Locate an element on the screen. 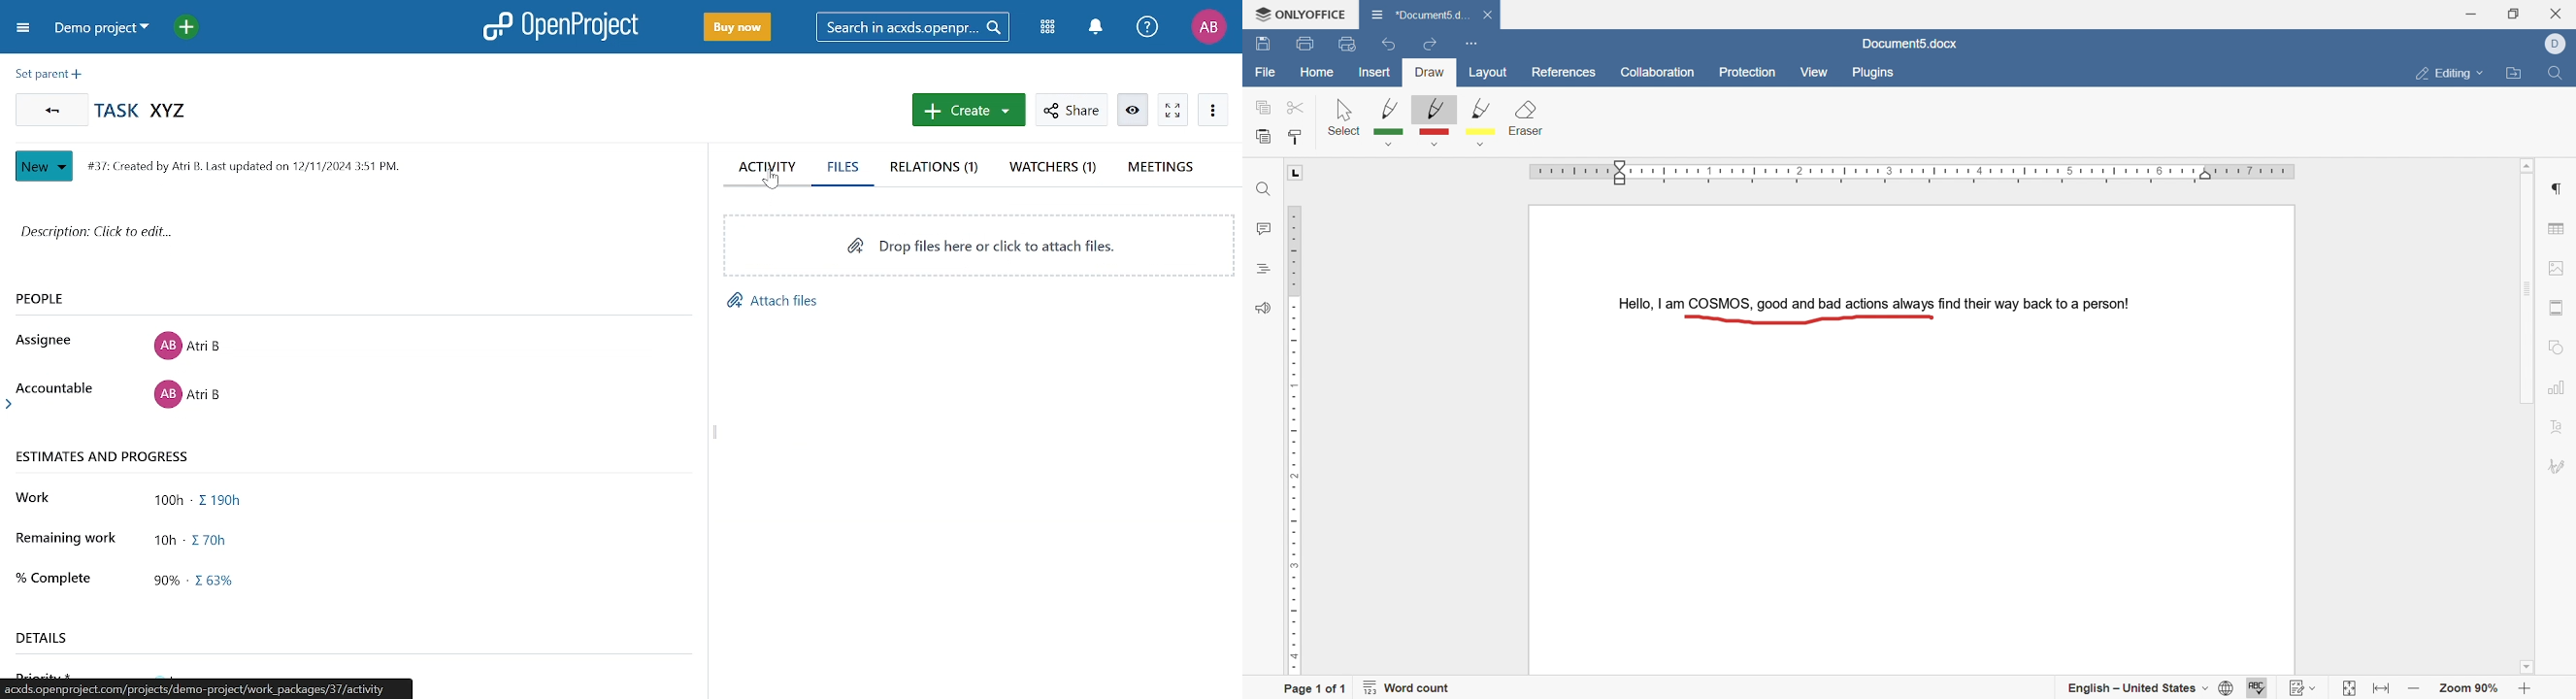 This screenshot has height=700, width=2576. green pen  is located at coordinates (1390, 121).